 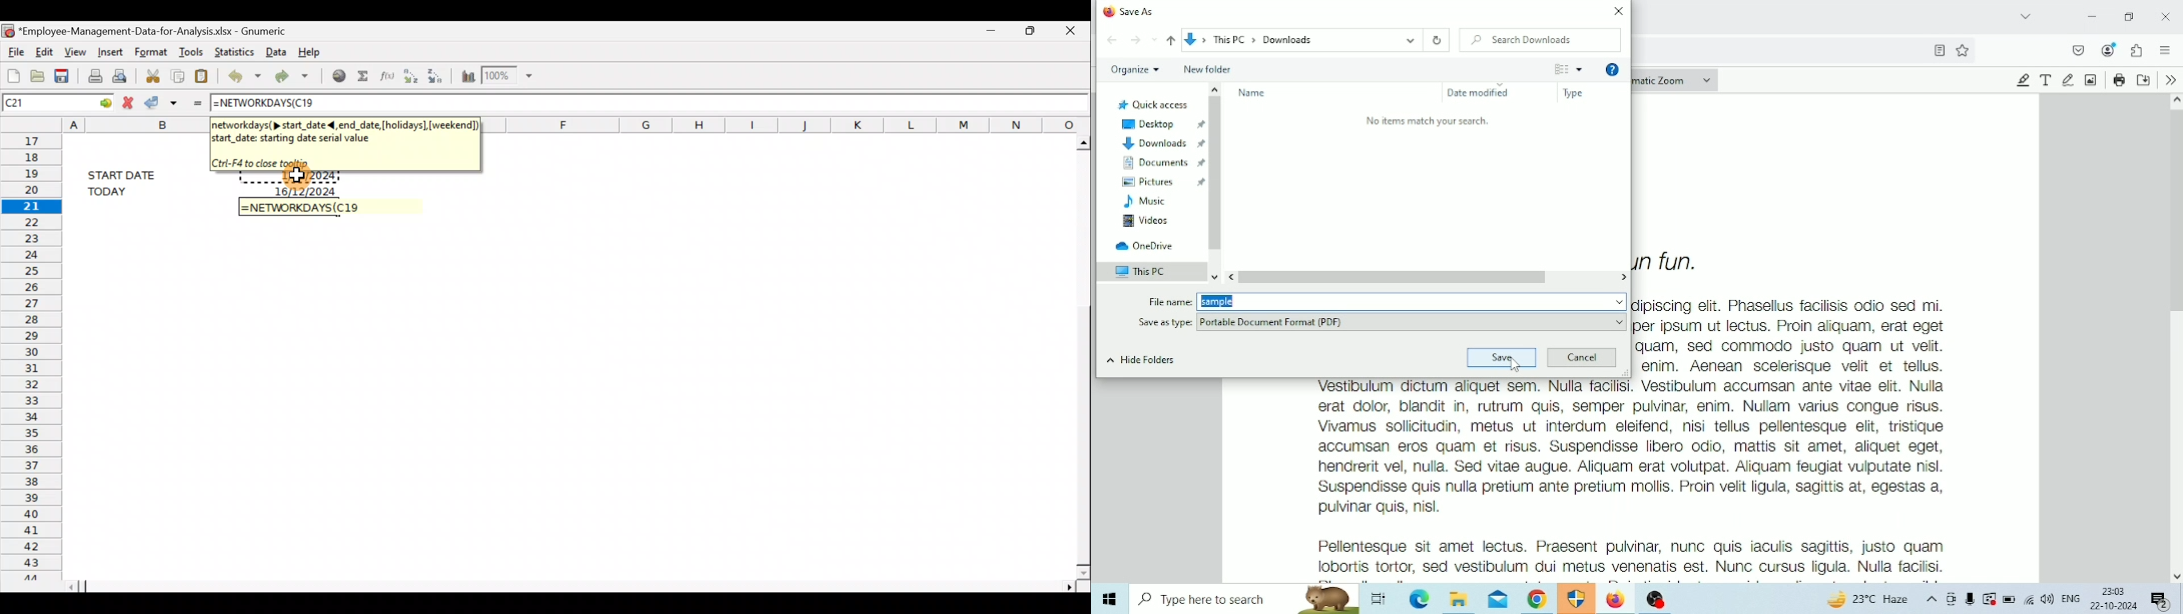 What do you see at coordinates (152, 51) in the screenshot?
I see `Format` at bounding box center [152, 51].